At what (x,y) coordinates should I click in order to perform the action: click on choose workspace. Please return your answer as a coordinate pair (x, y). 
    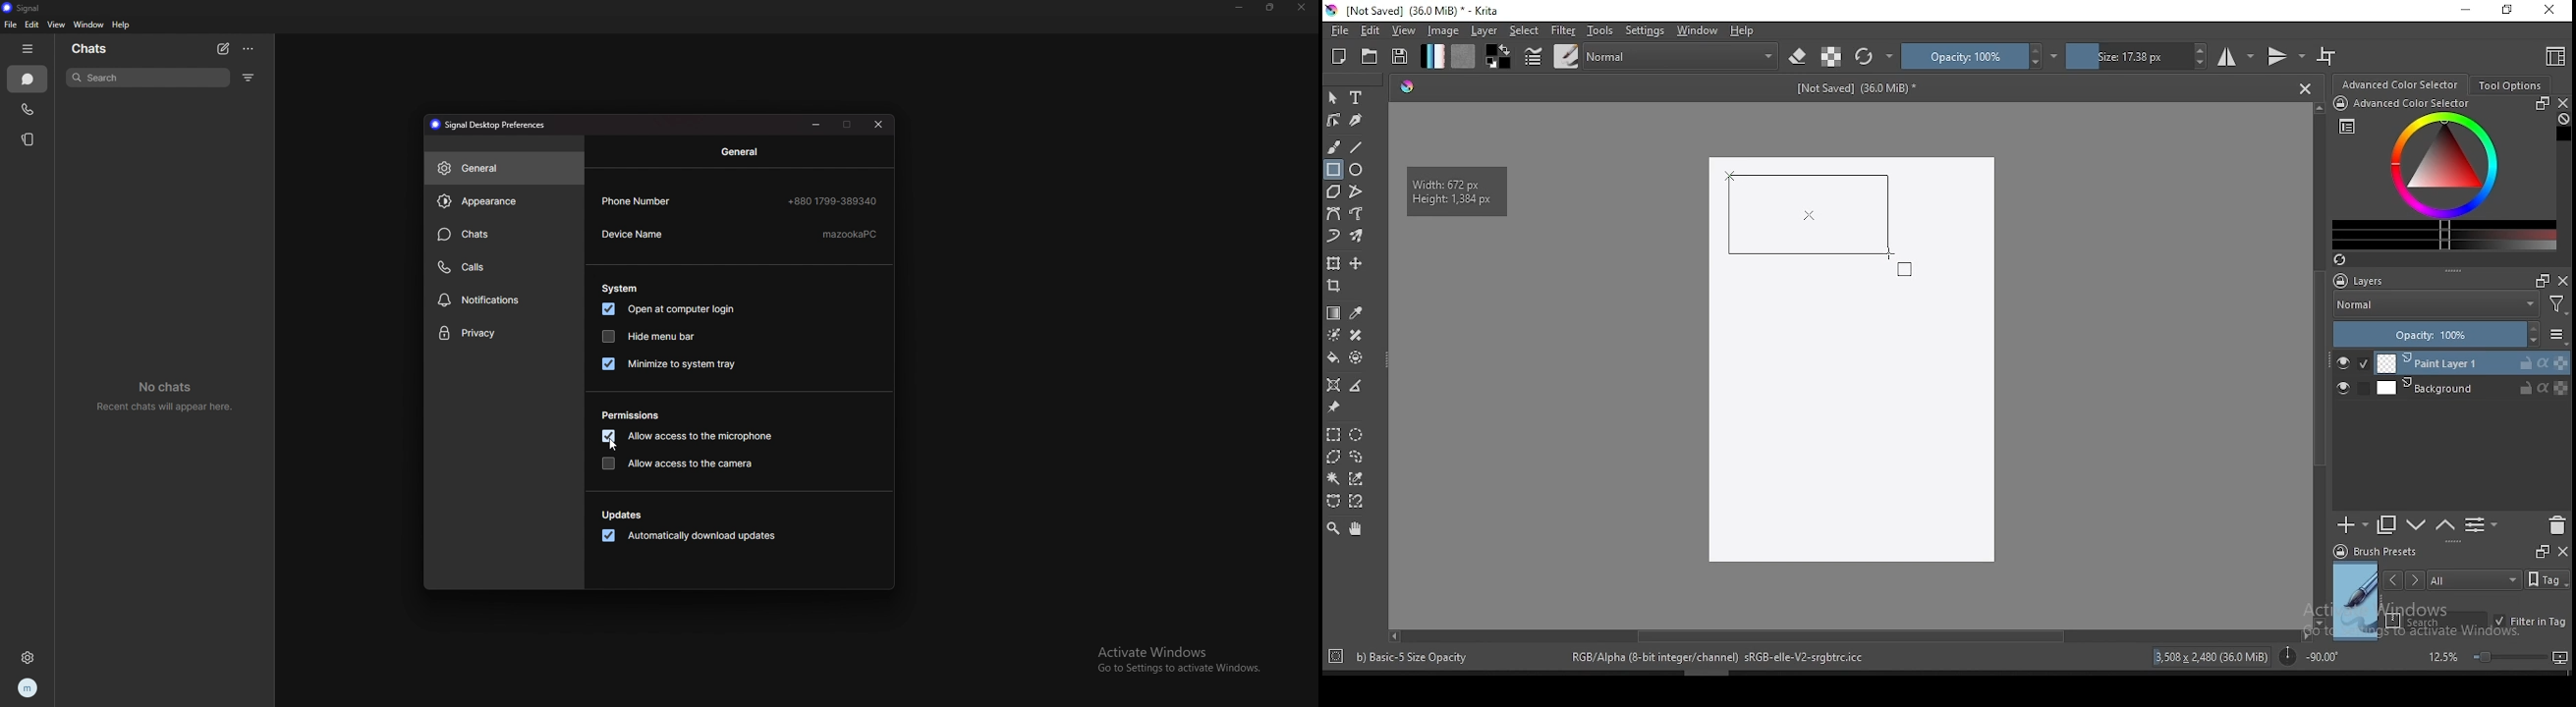
    Looking at the image, I should click on (2553, 56).